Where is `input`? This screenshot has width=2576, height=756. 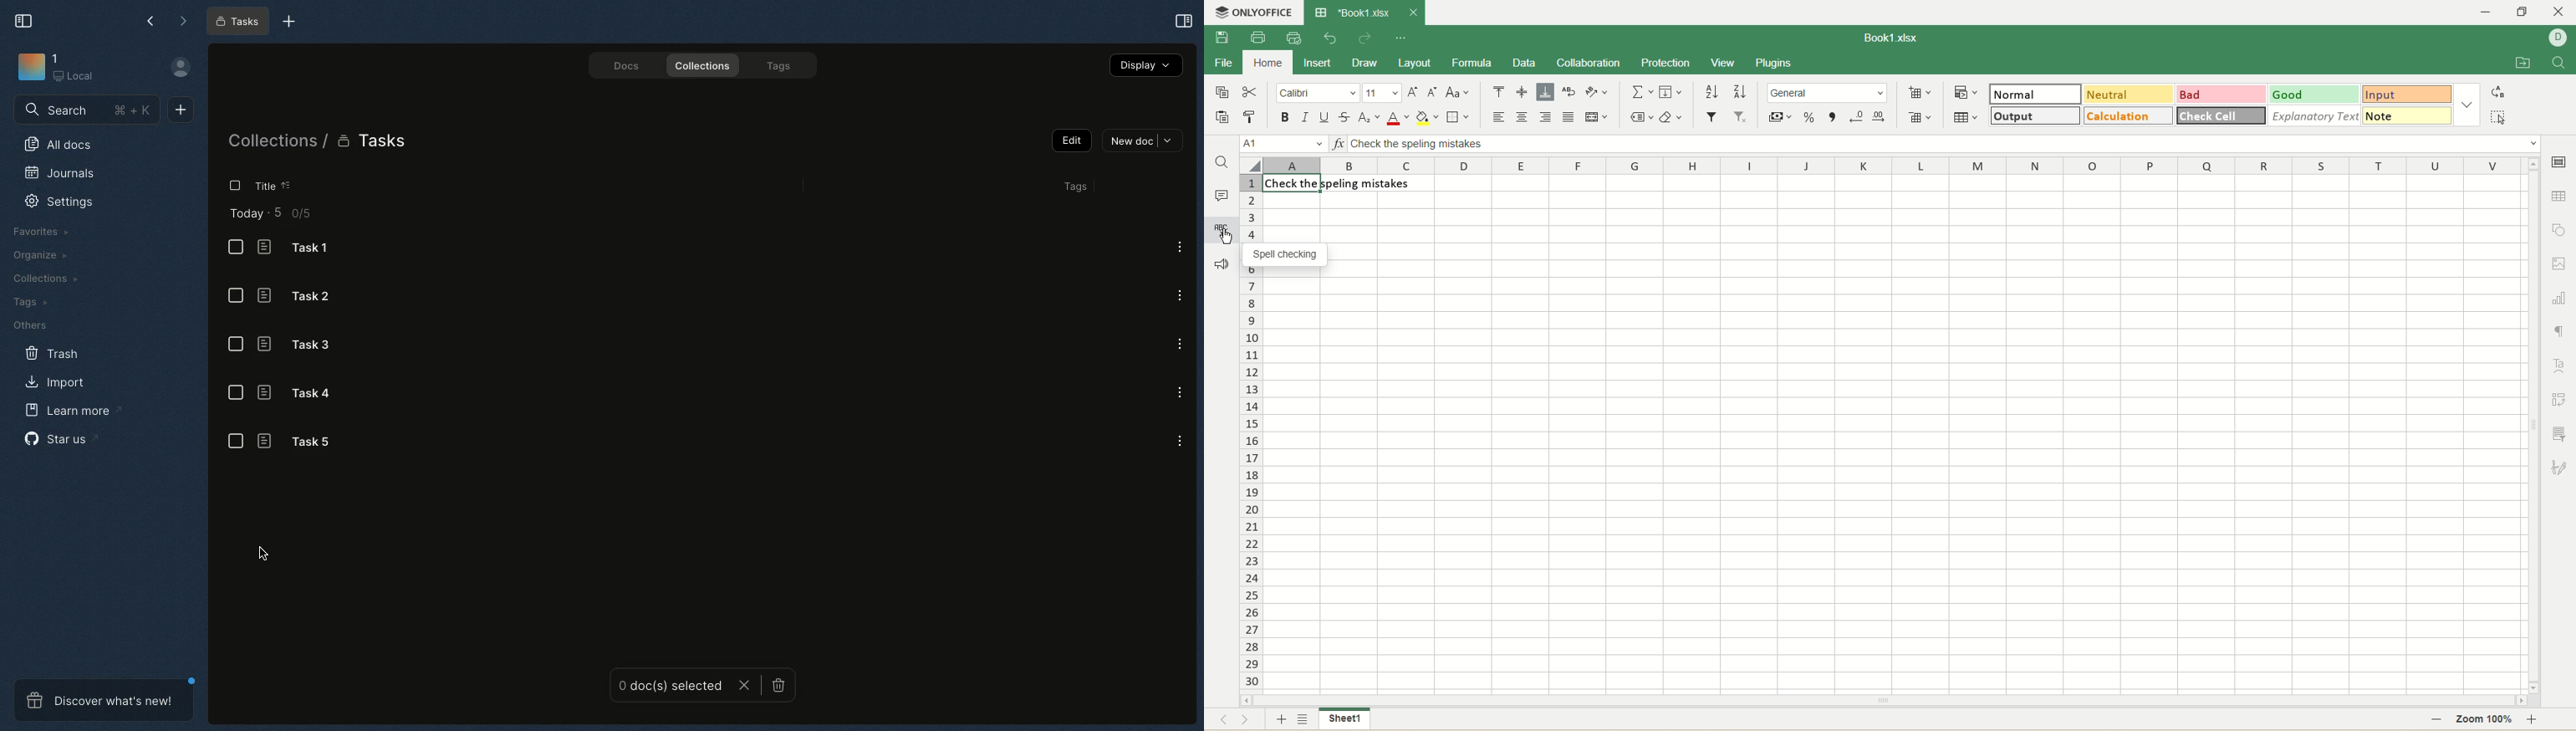
input is located at coordinates (2407, 93).